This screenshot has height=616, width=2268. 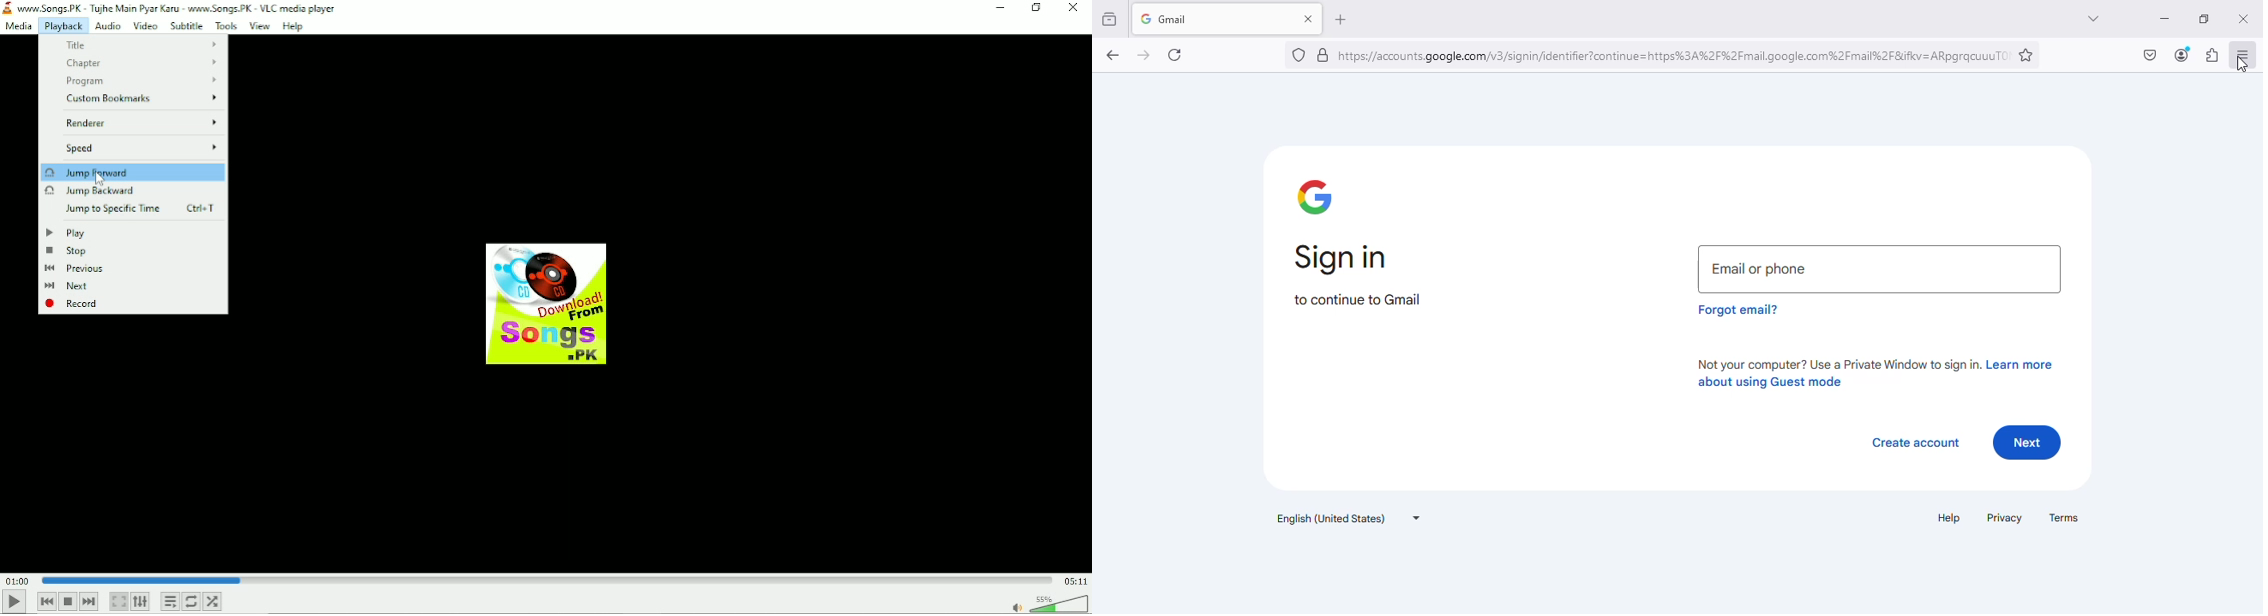 What do you see at coordinates (1038, 8) in the screenshot?
I see `Restore down` at bounding box center [1038, 8].